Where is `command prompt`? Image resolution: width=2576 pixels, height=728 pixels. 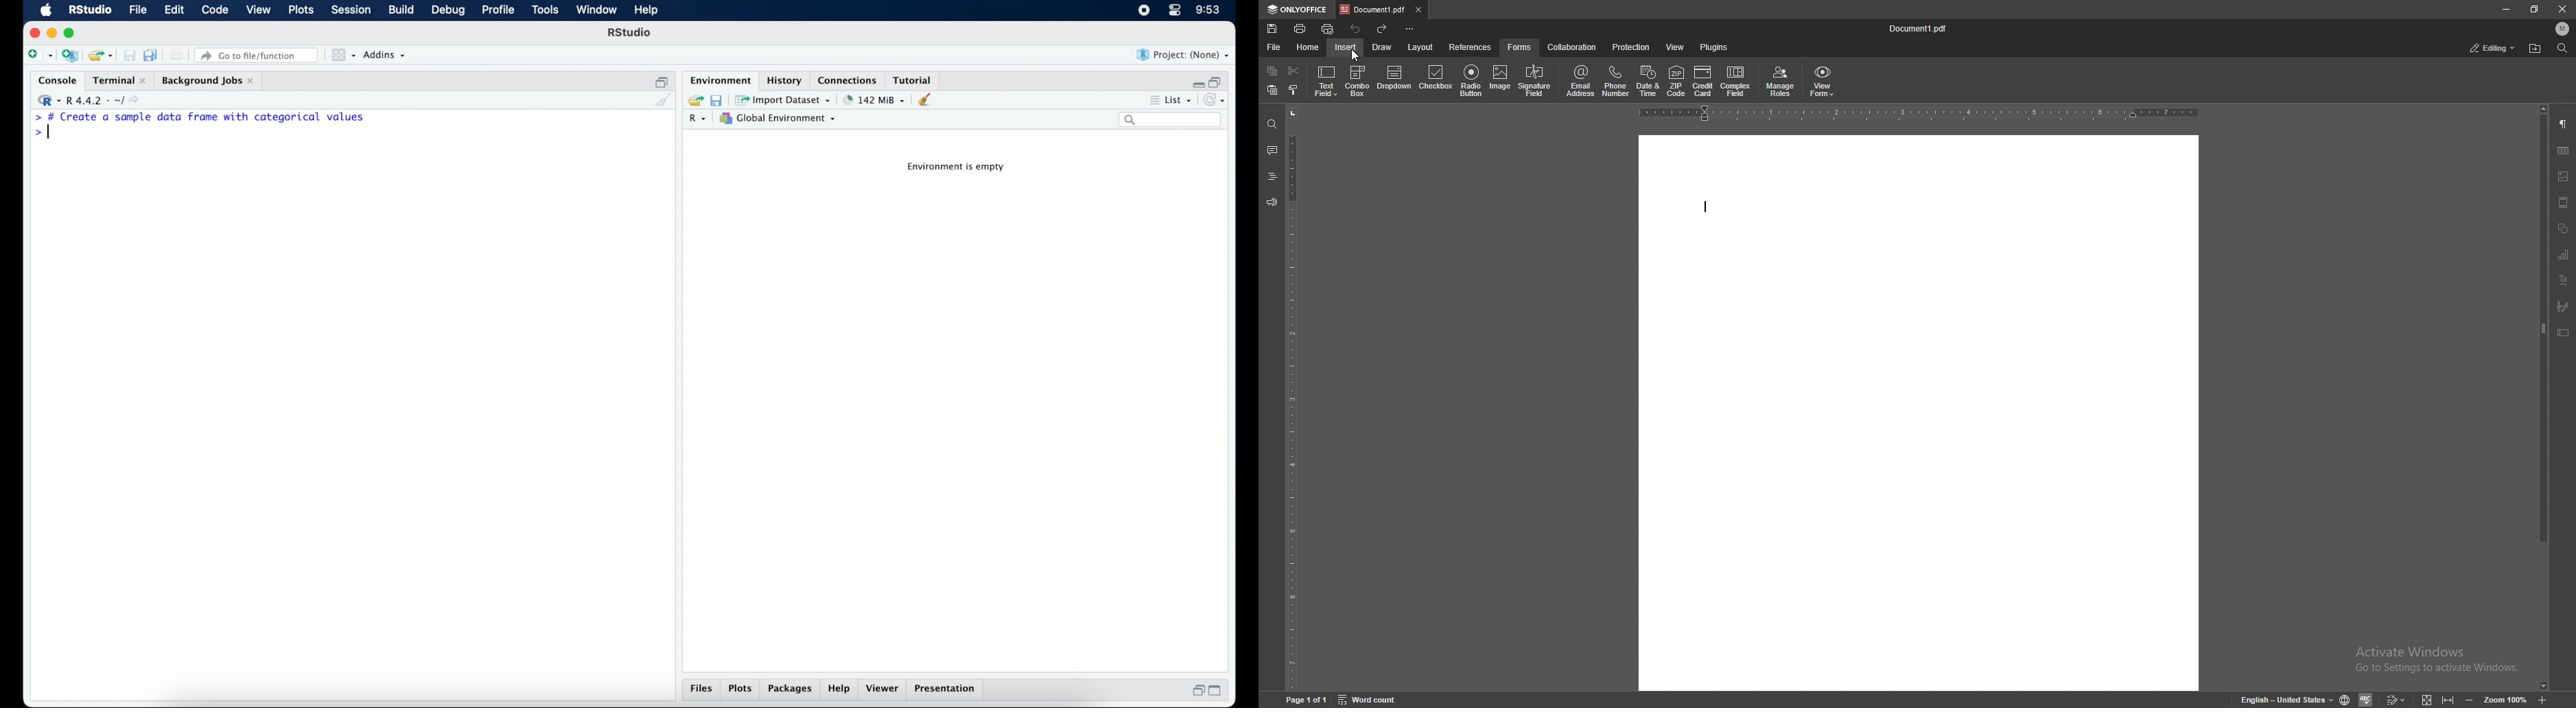 command prompt is located at coordinates (33, 117).